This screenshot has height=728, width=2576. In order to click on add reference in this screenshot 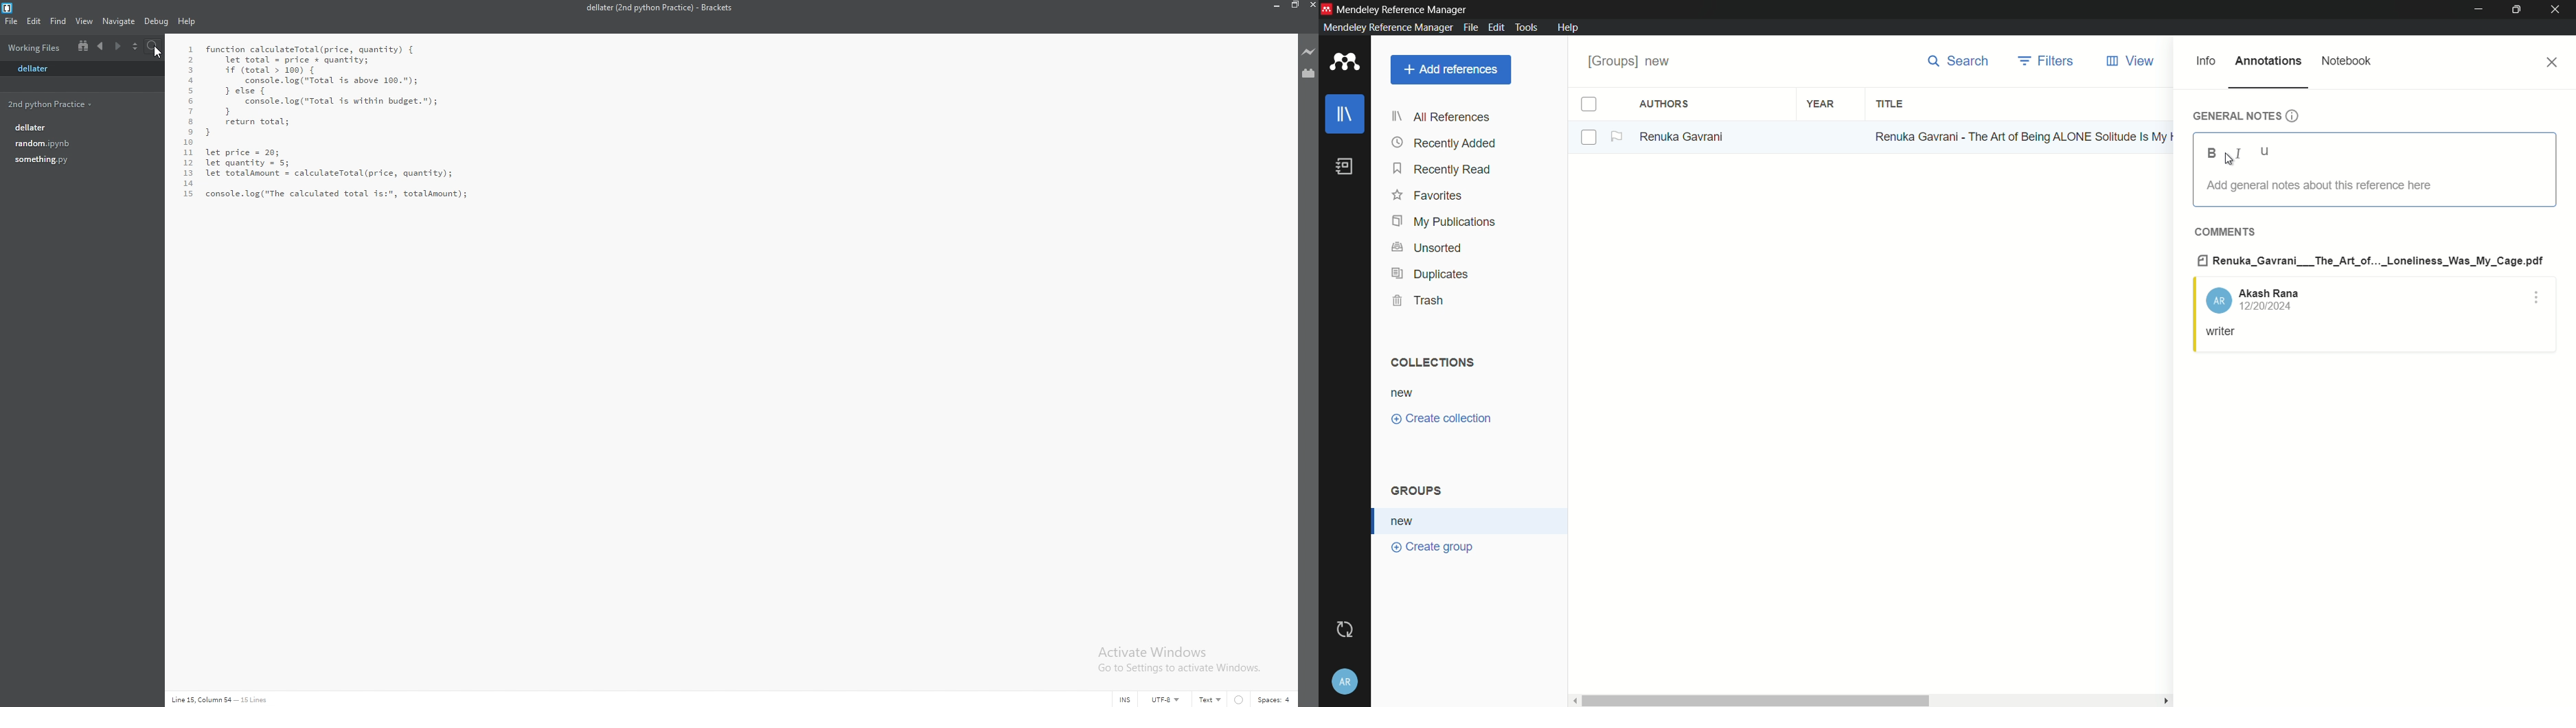, I will do `click(1452, 69)`.